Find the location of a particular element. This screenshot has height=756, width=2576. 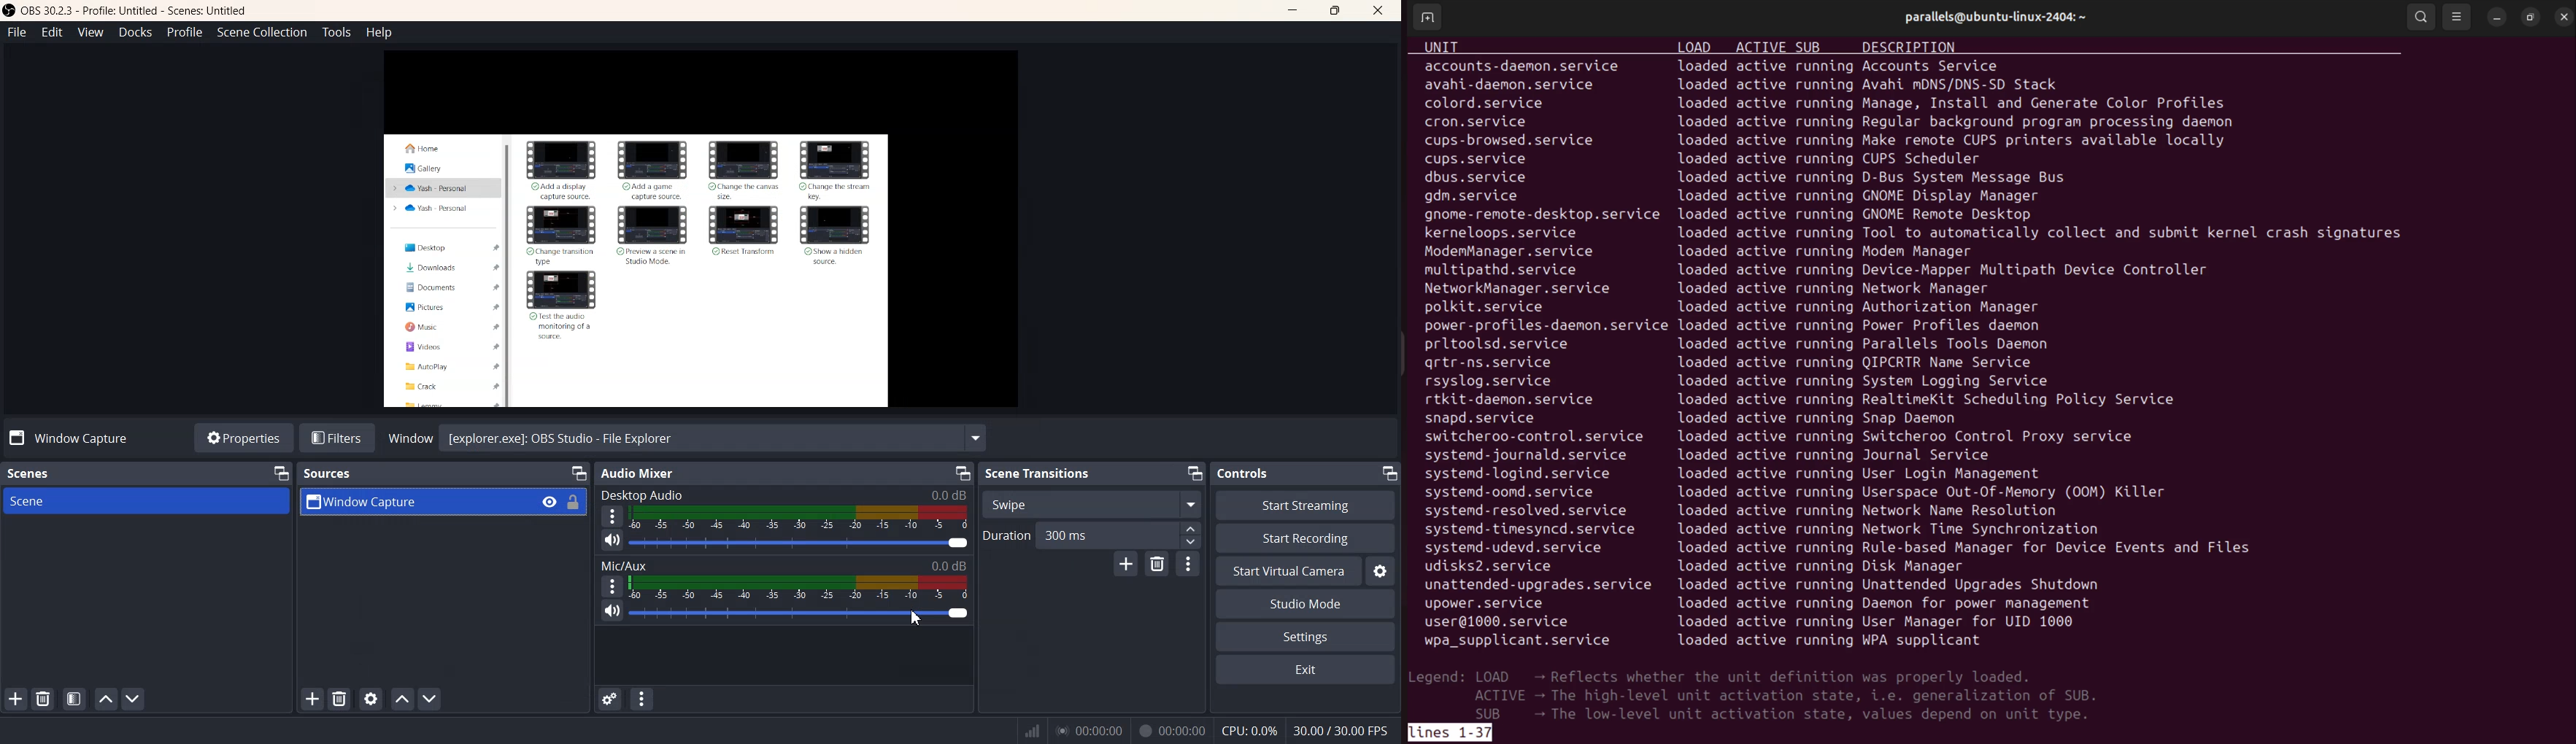

Mute/ Unmute is located at coordinates (612, 541).